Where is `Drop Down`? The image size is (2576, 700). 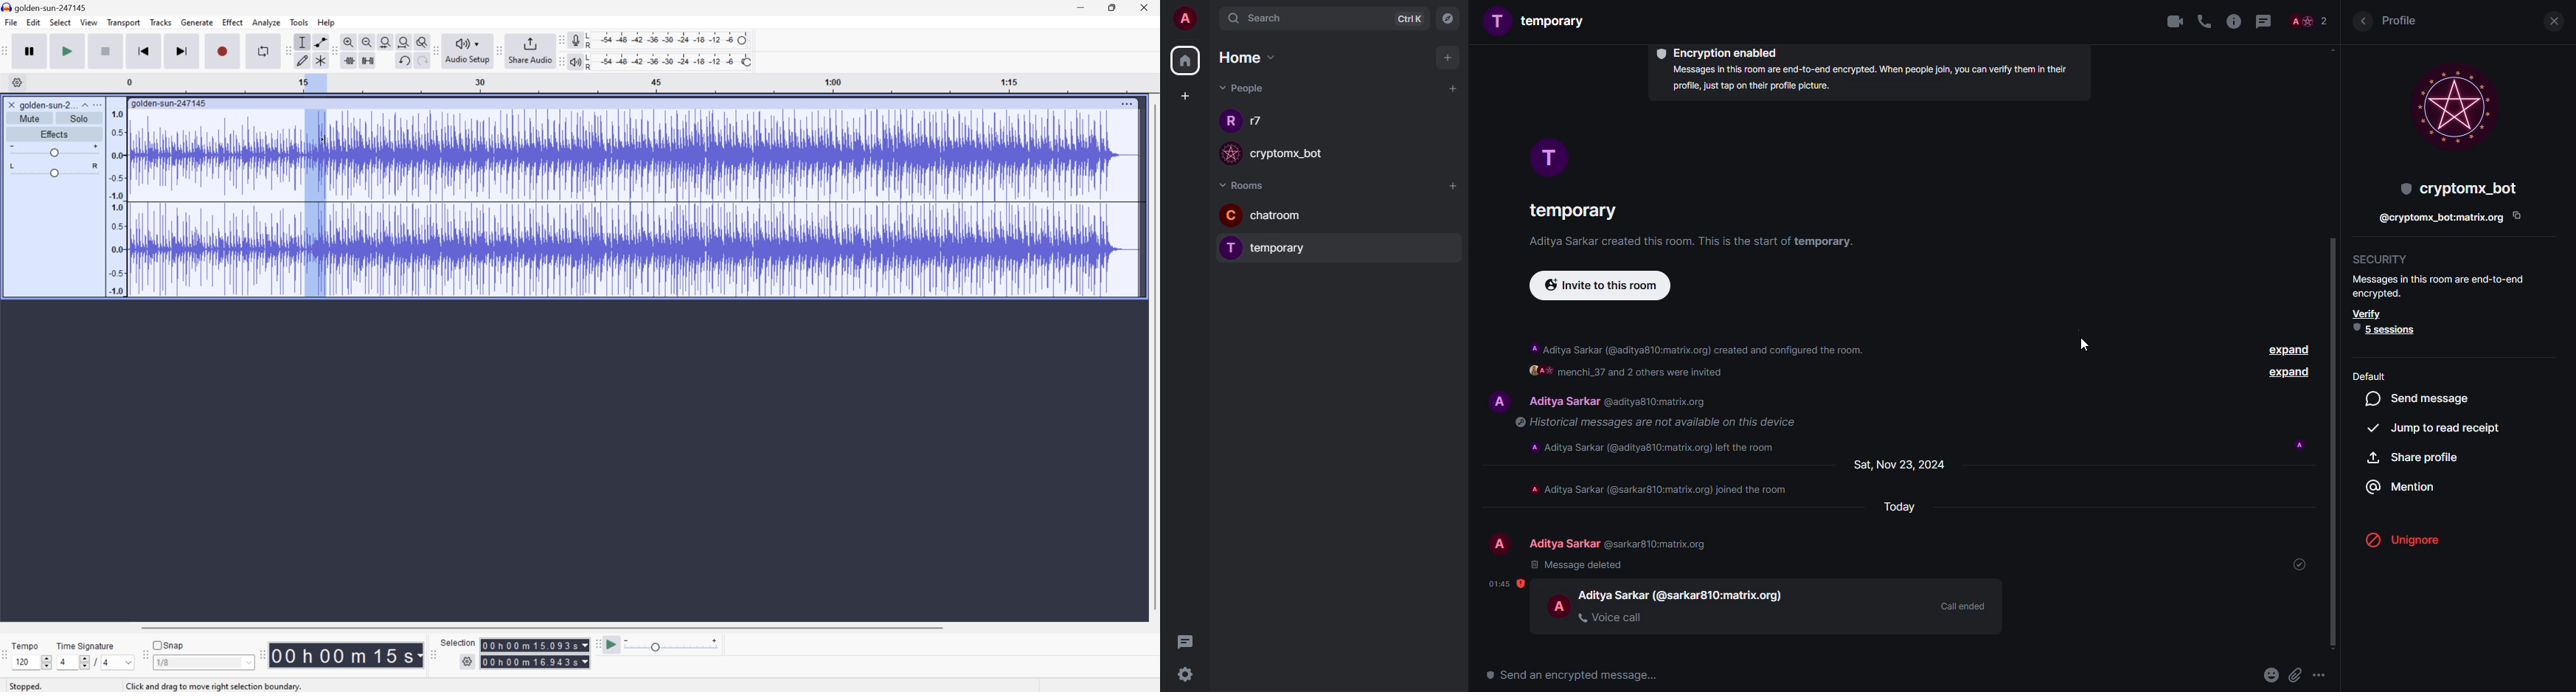 Drop Down is located at coordinates (83, 103).